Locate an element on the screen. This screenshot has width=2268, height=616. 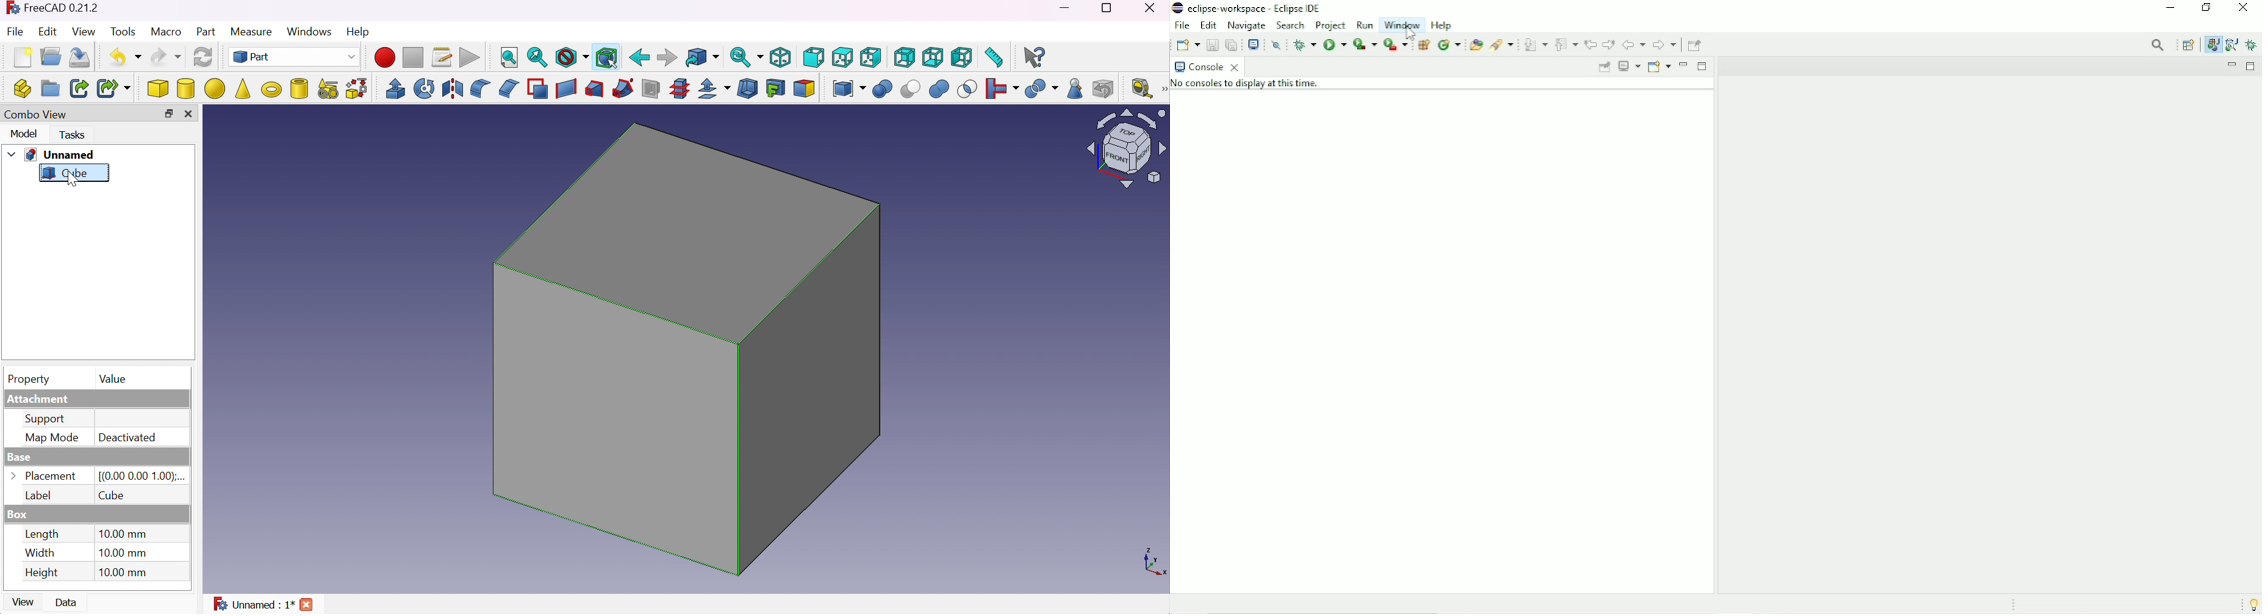
Sub-sections is located at coordinates (679, 90).